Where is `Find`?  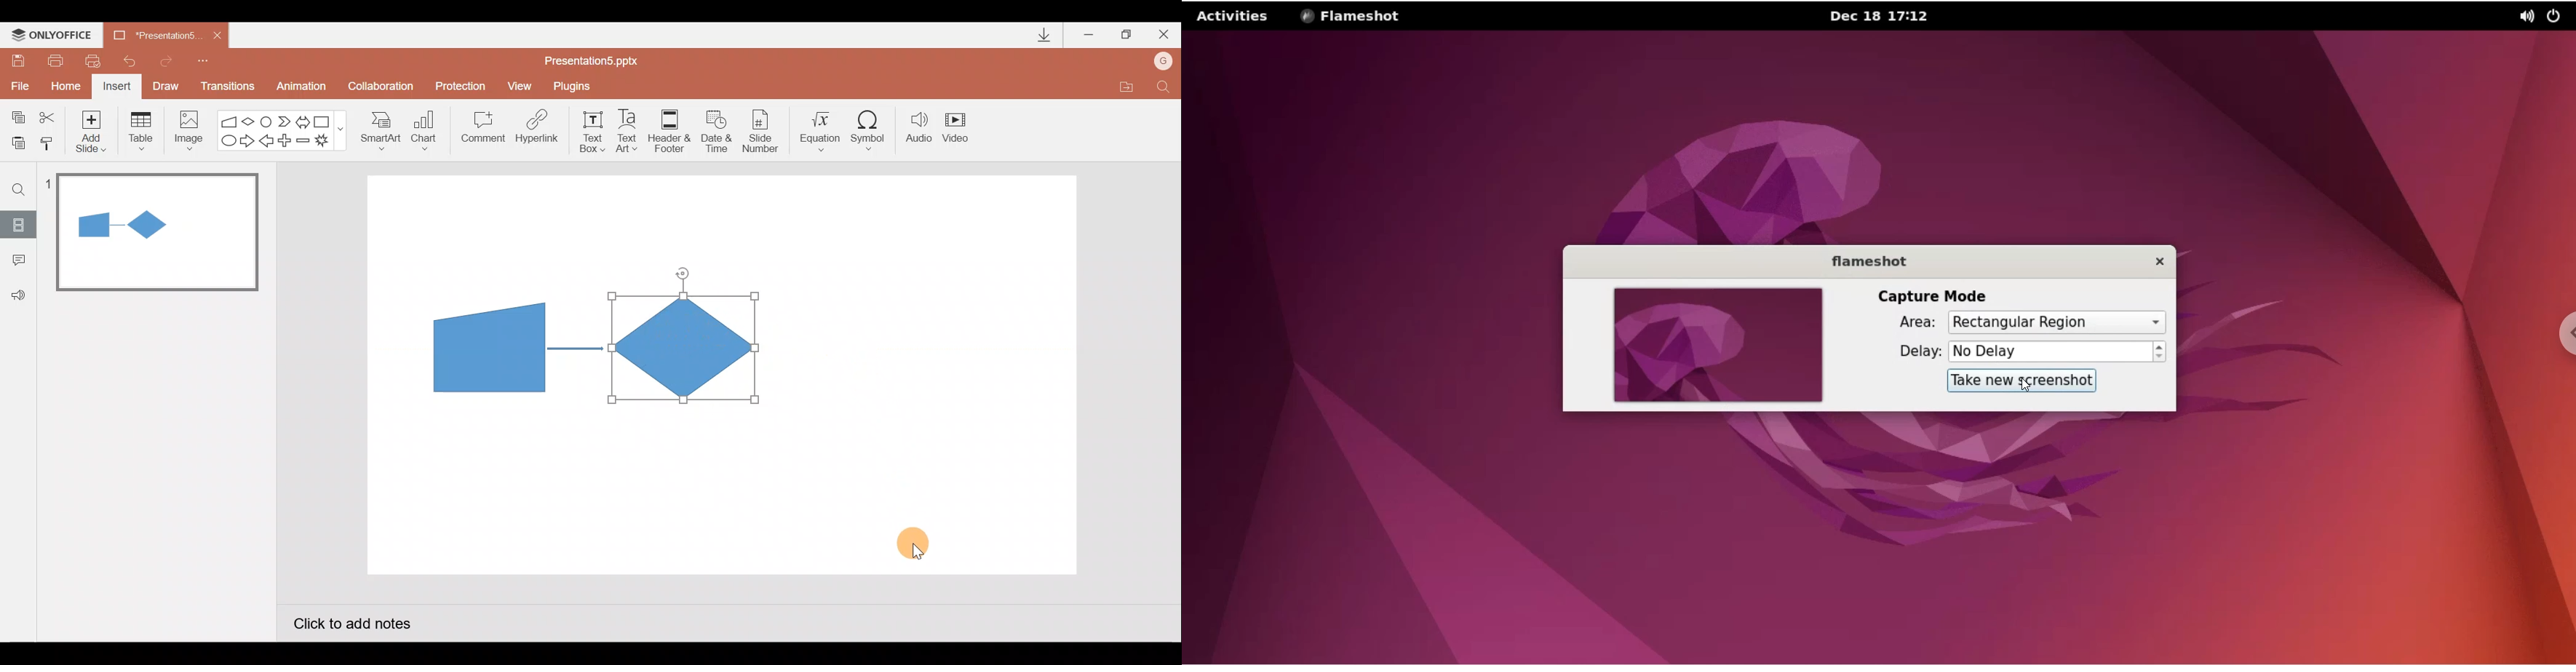
Find is located at coordinates (1164, 90).